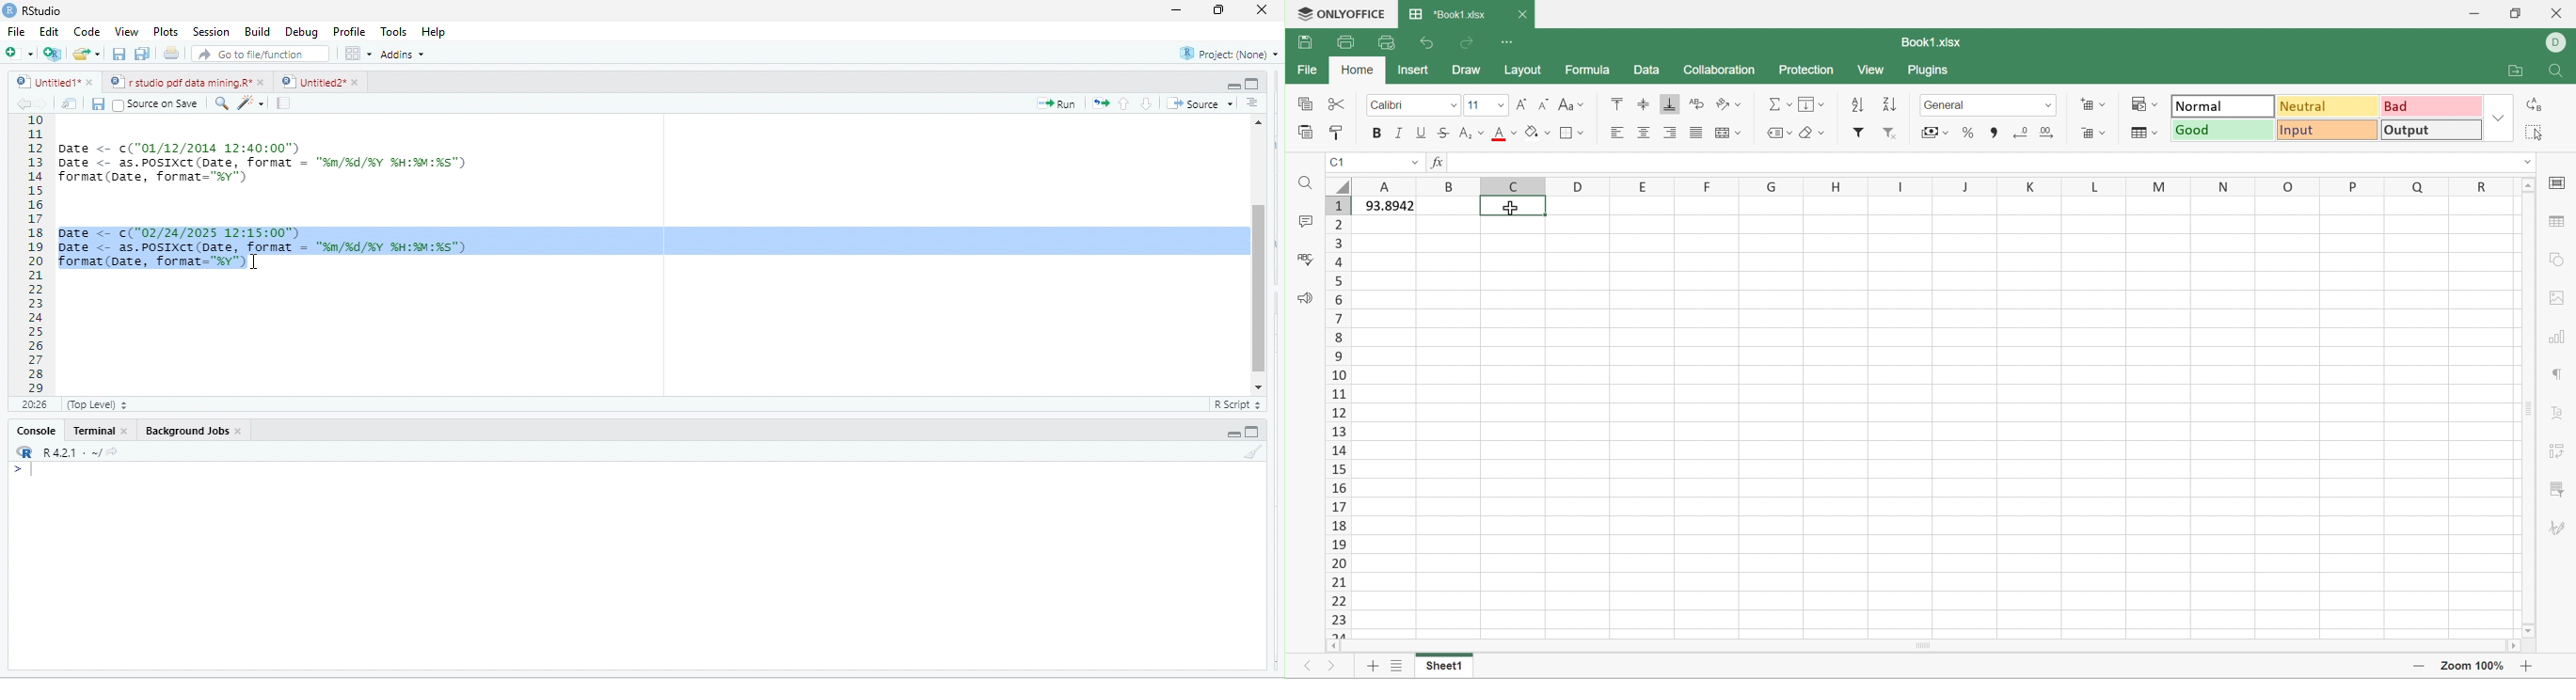  What do you see at coordinates (301, 34) in the screenshot?
I see `Debug` at bounding box center [301, 34].